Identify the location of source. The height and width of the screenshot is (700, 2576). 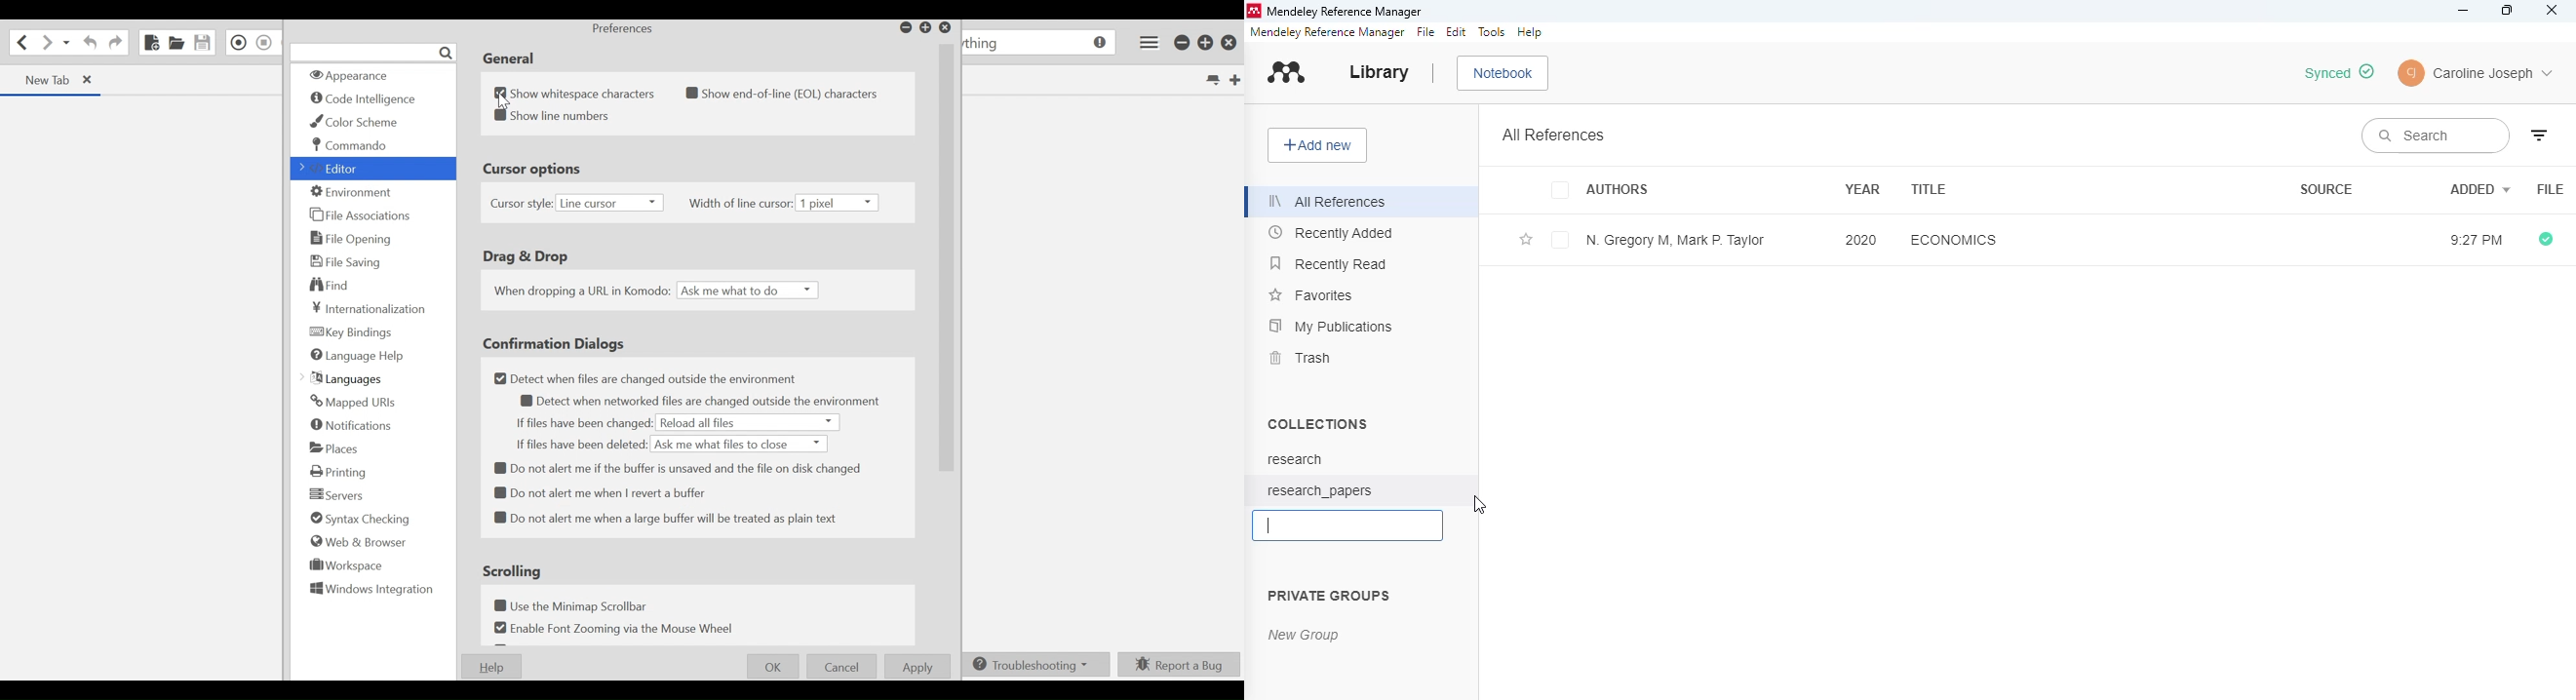
(2326, 189).